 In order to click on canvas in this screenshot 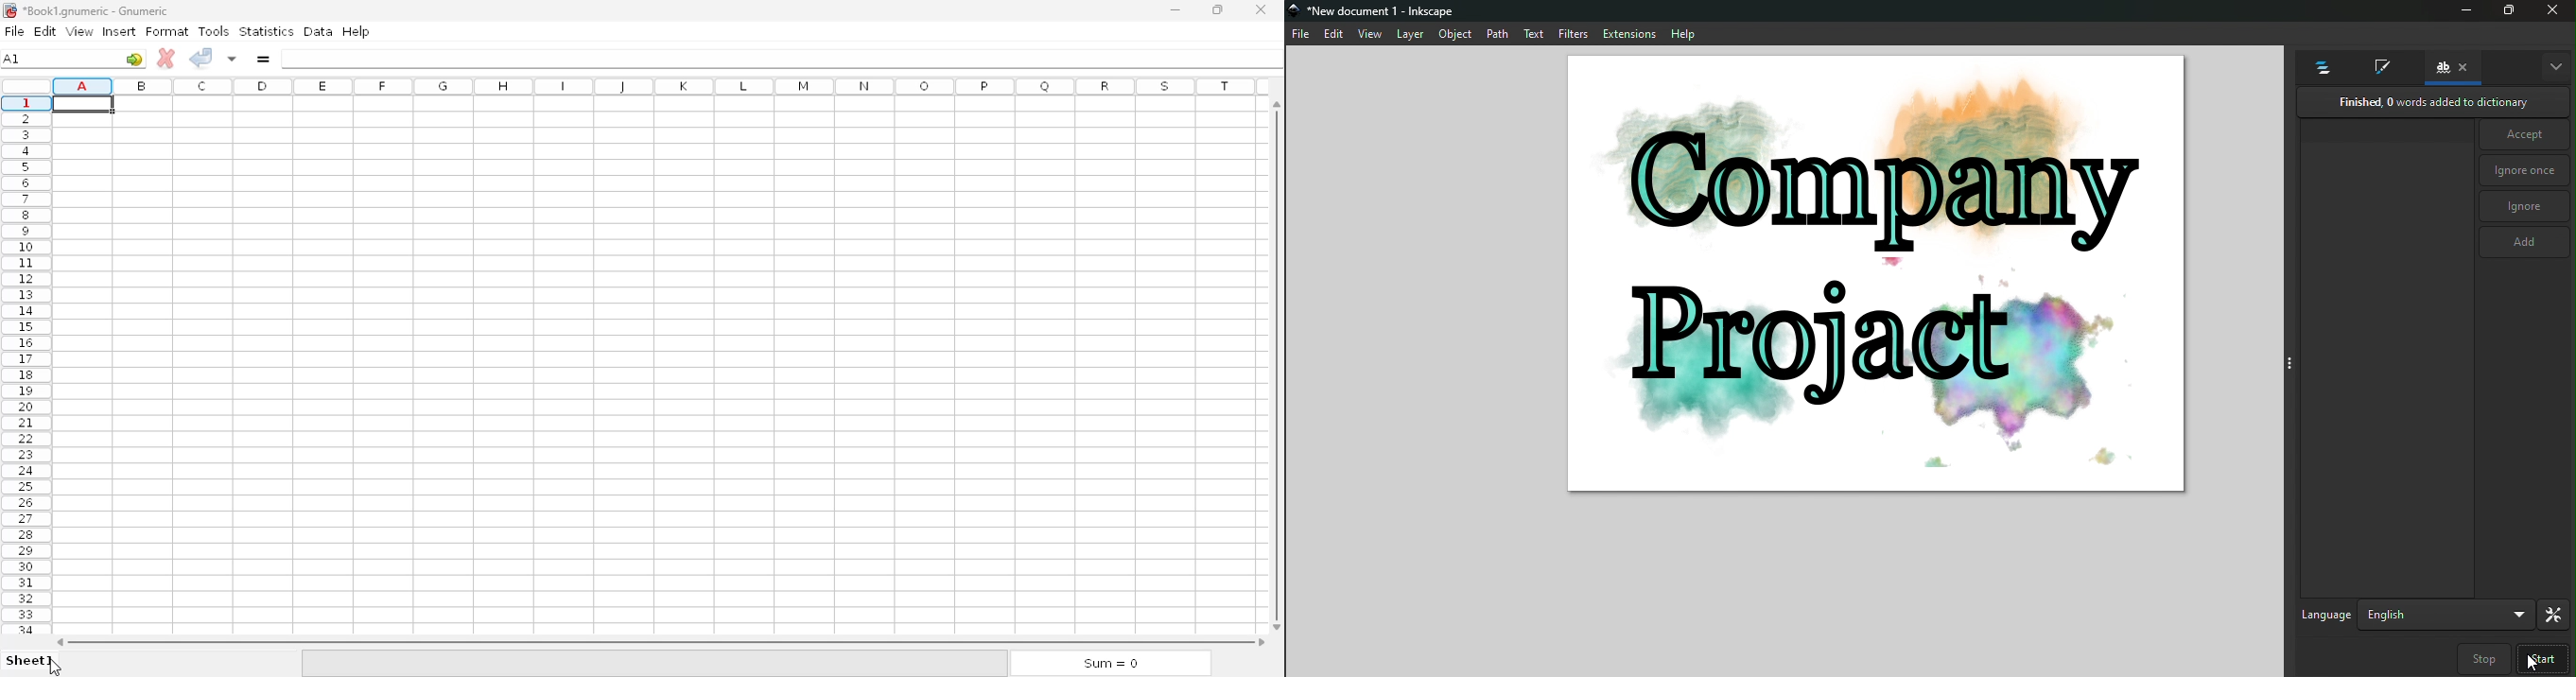, I will do `click(1884, 282)`.